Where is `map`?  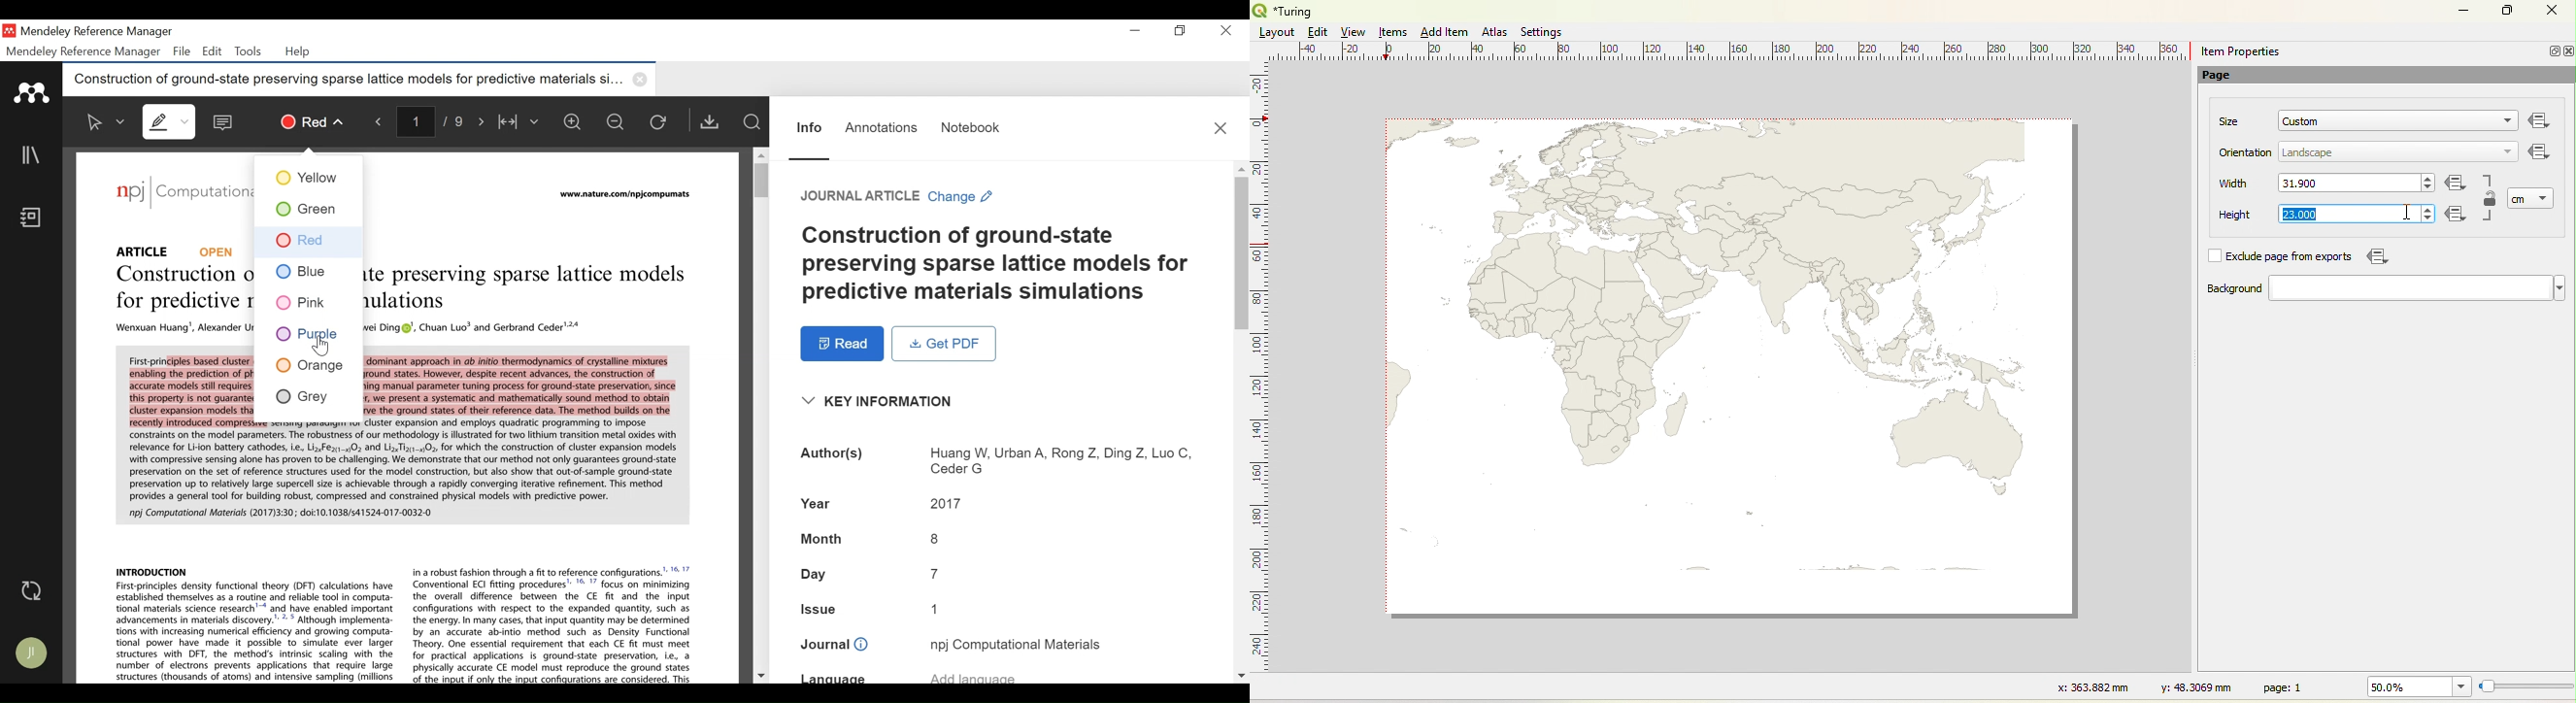 map is located at coordinates (1734, 368).